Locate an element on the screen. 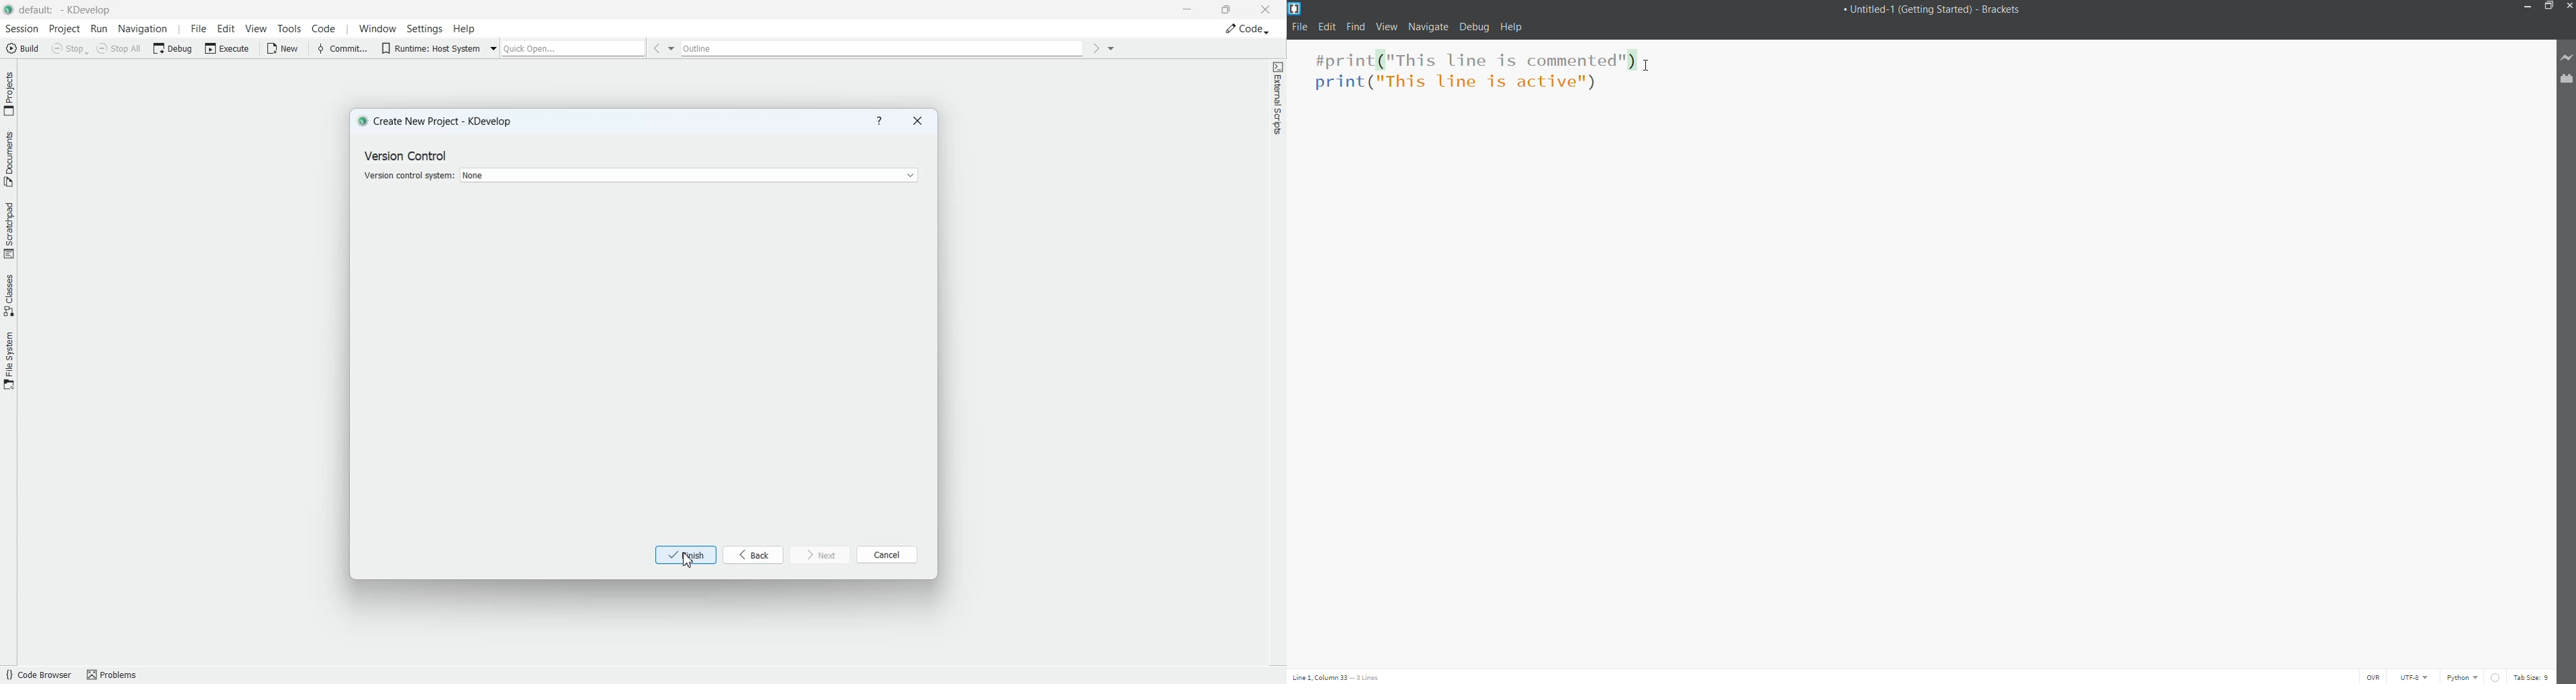 This screenshot has width=2576, height=700. next is located at coordinates (820, 555).